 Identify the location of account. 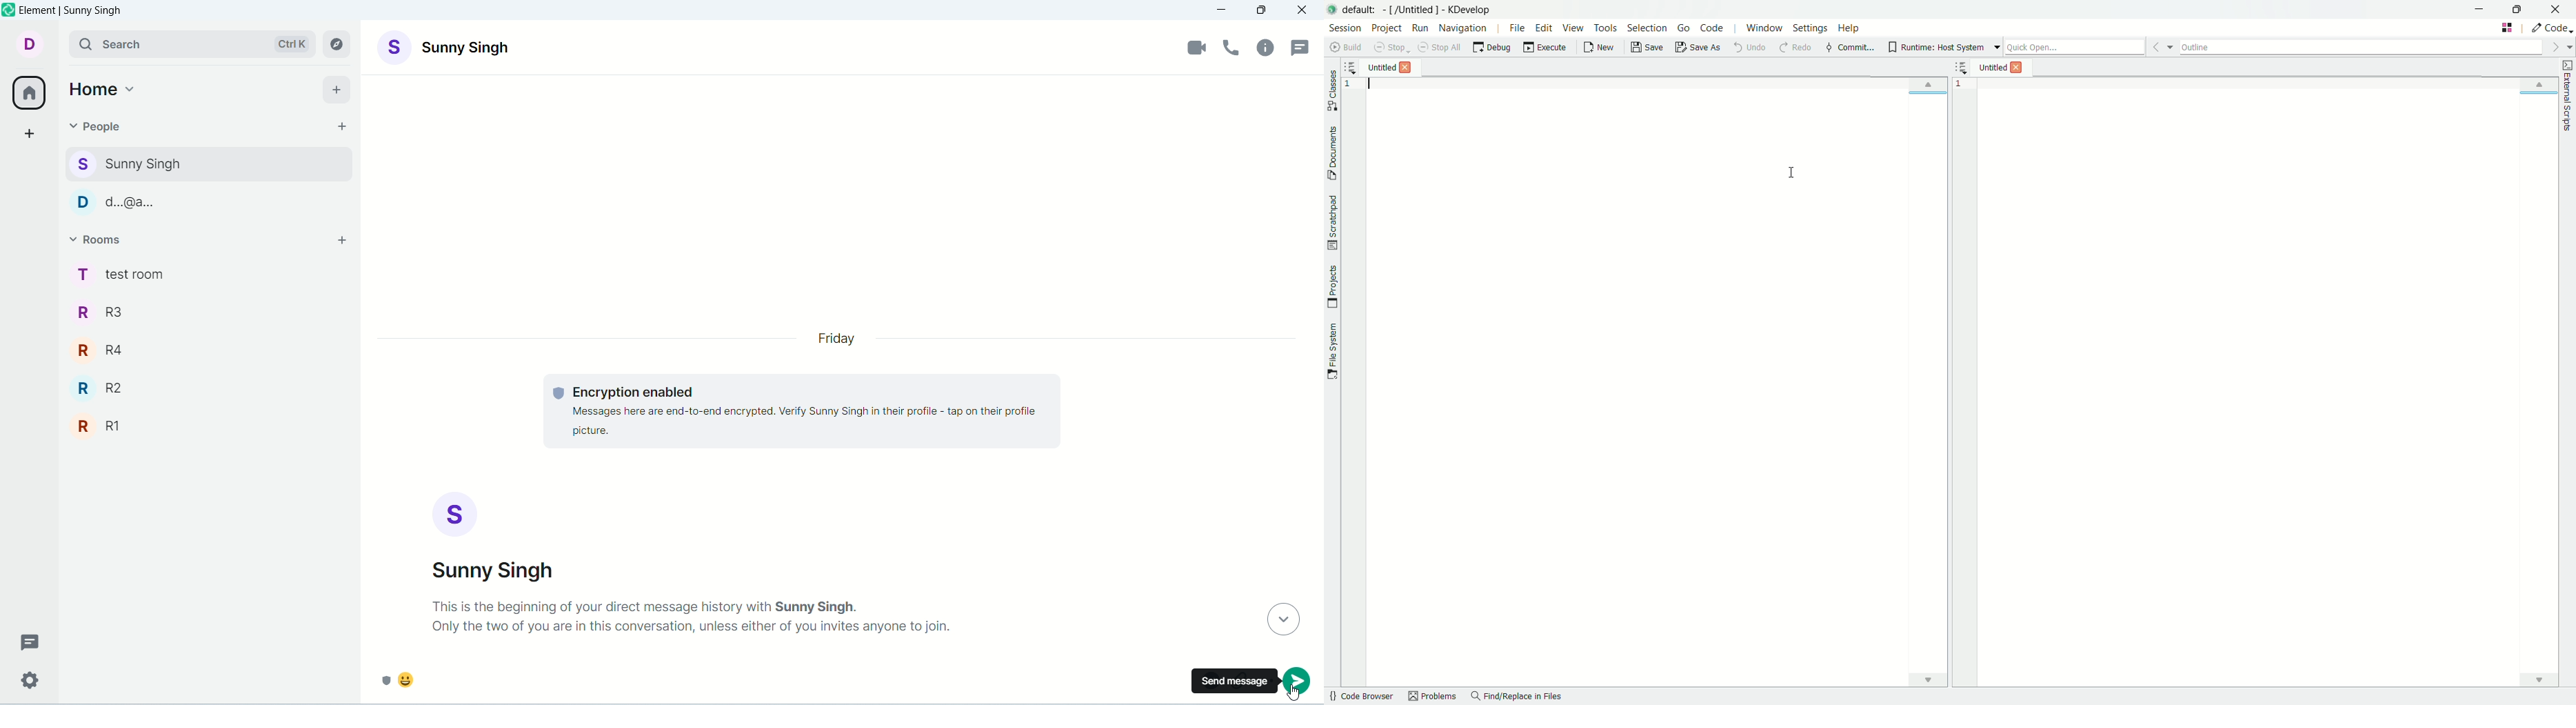
(497, 537).